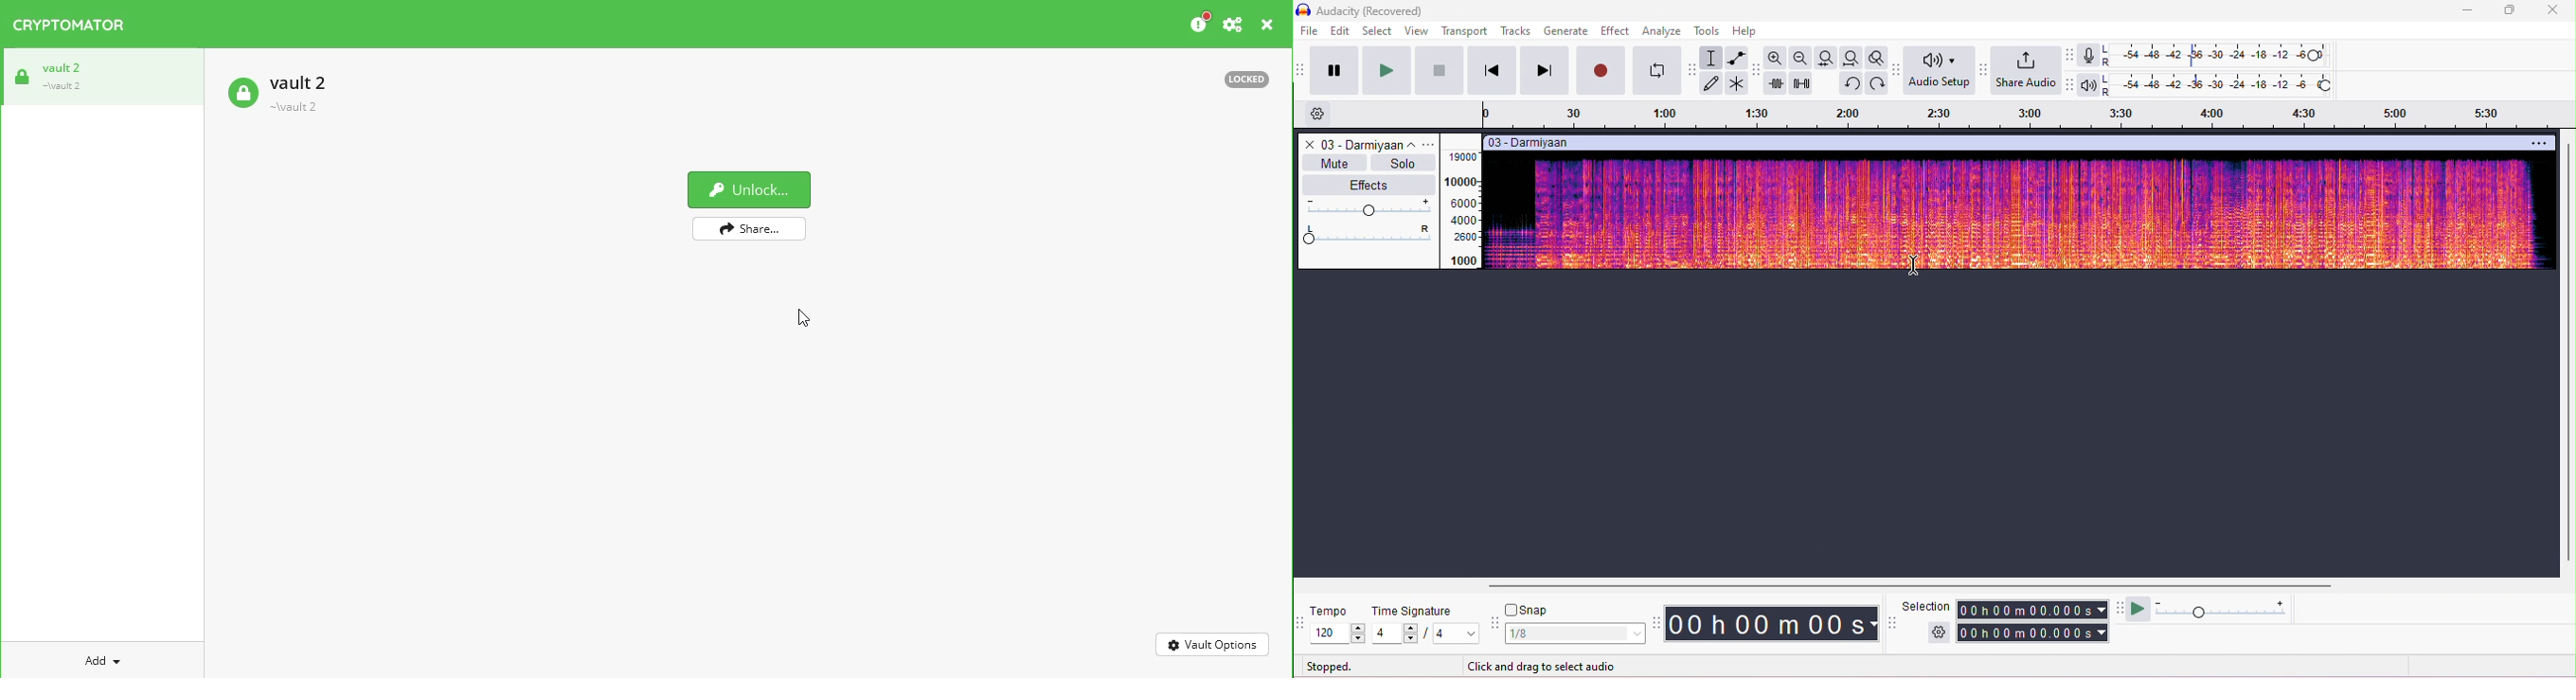 This screenshot has height=700, width=2576. Describe the element at coordinates (1657, 71) in the screenshot. I see `loop` at that location.